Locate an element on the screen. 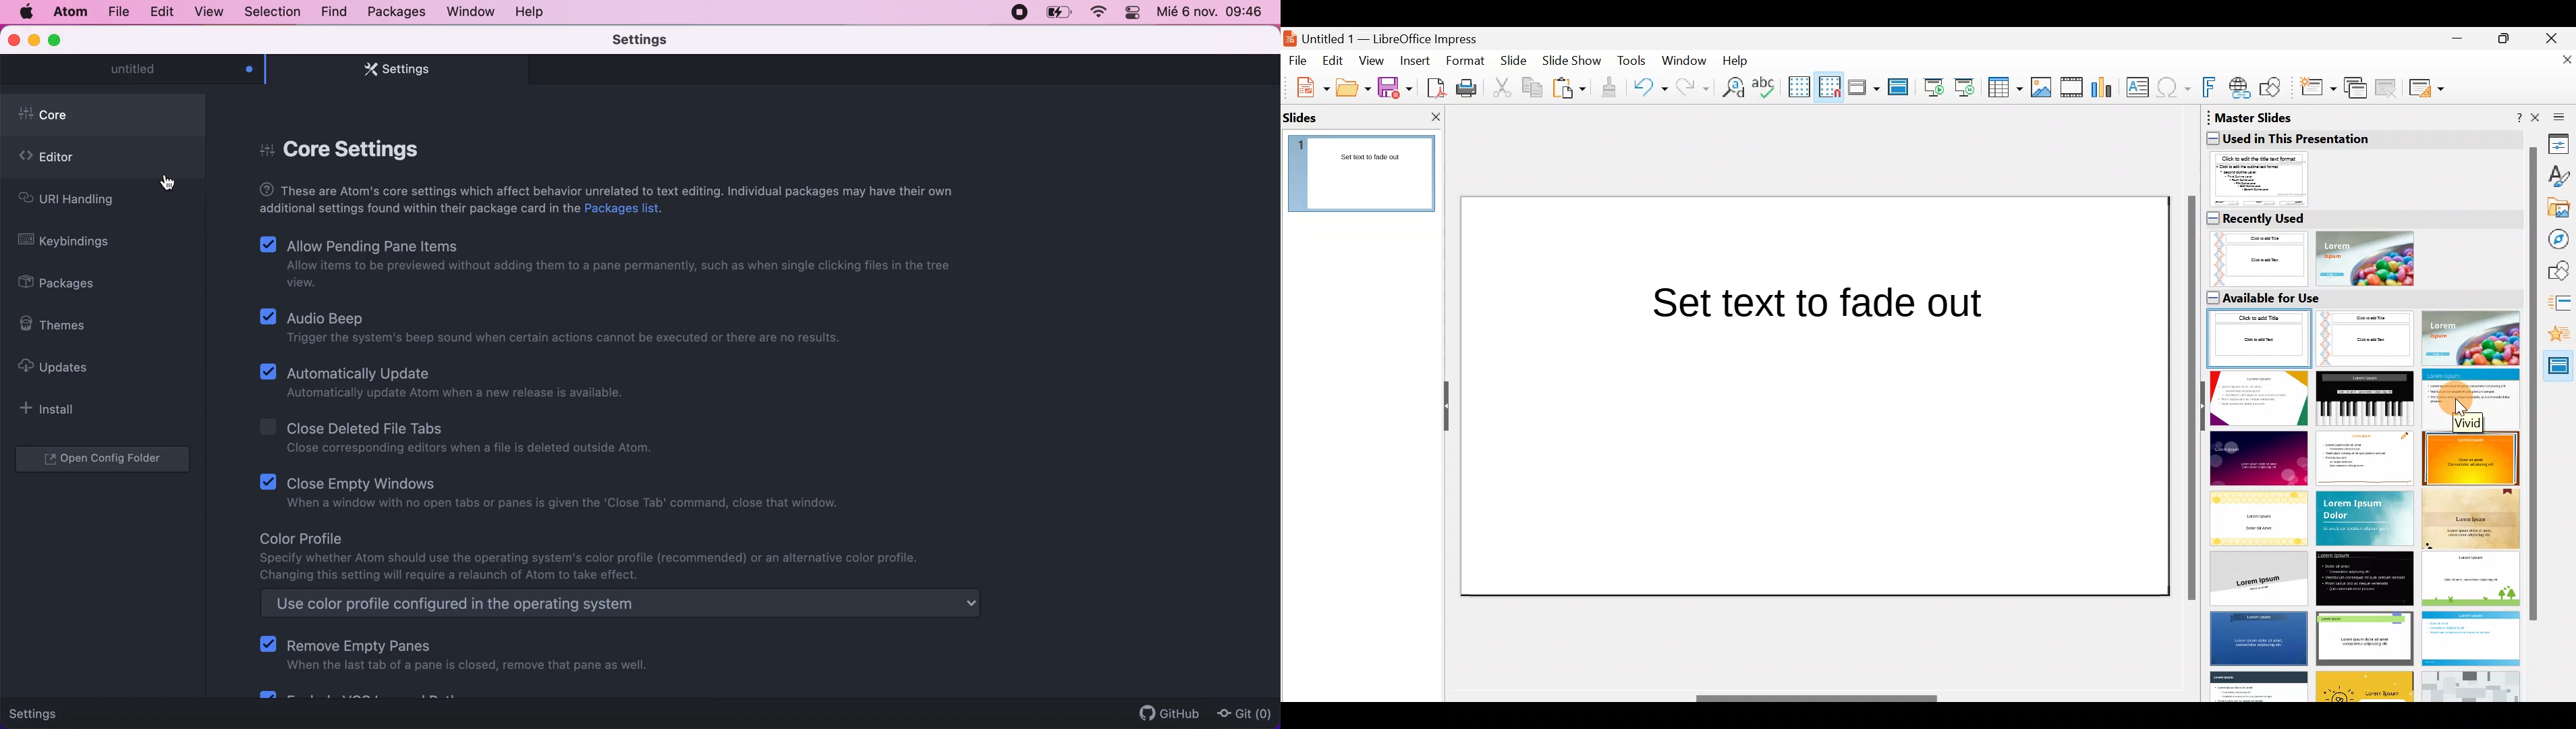 The width and height of the screenshot is (2576, 756). Git(0) is located at coordinates (1246, 713).